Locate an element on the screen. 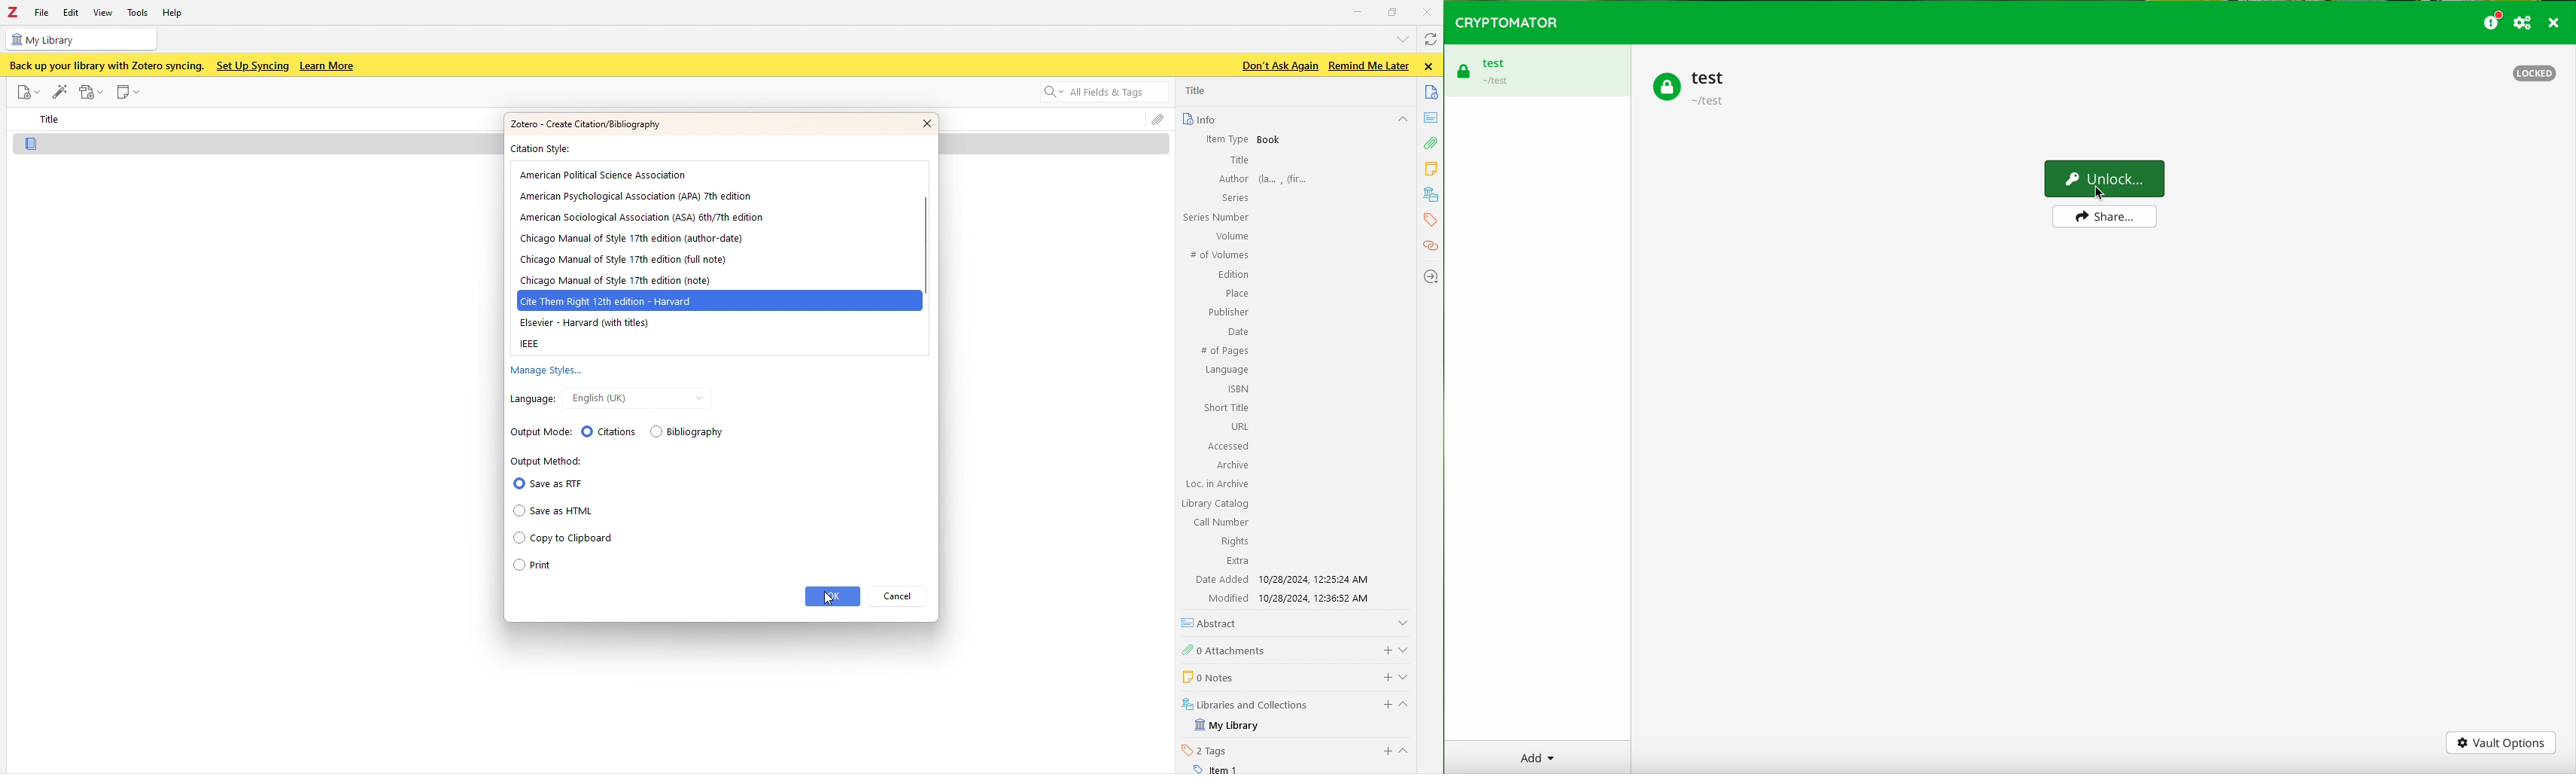 Image resolution: width=2576 pixels, height=784 pixels. Loc. in Archive is located at coordinates (1218, 484).